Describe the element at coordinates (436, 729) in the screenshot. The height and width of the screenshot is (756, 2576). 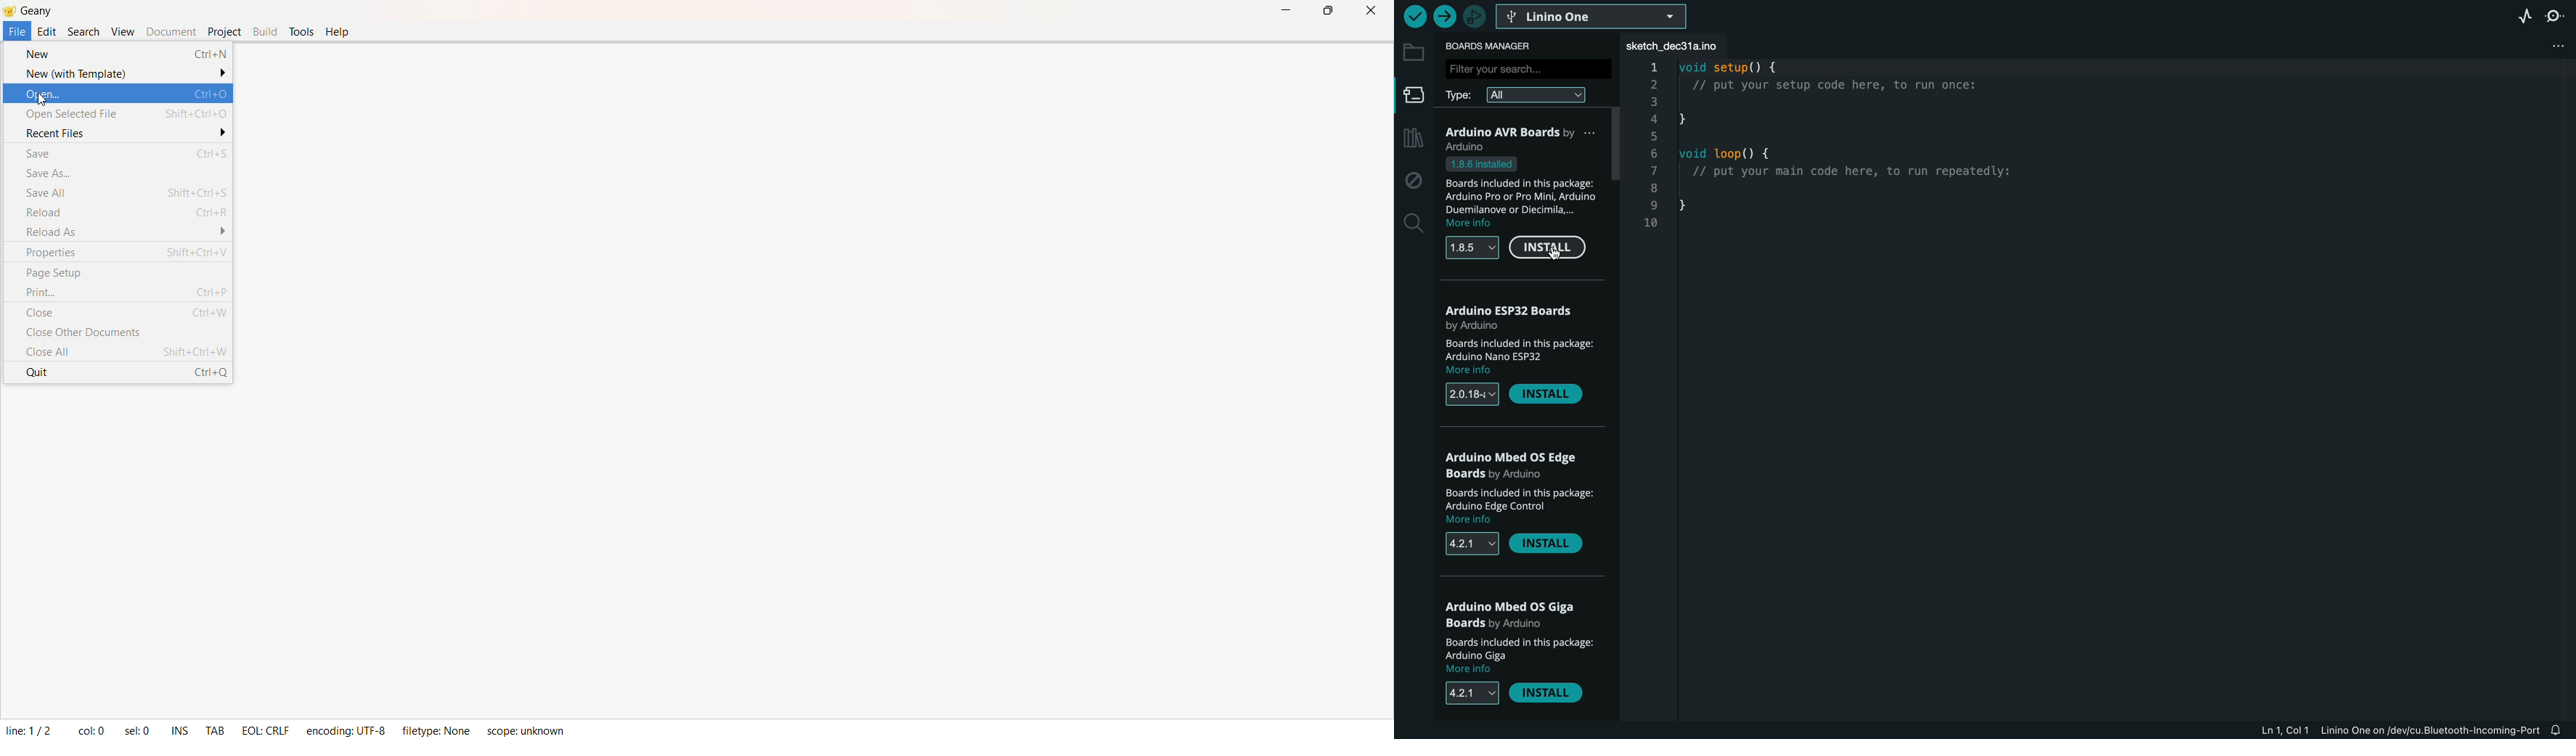
I see `FileType: None` at that location.